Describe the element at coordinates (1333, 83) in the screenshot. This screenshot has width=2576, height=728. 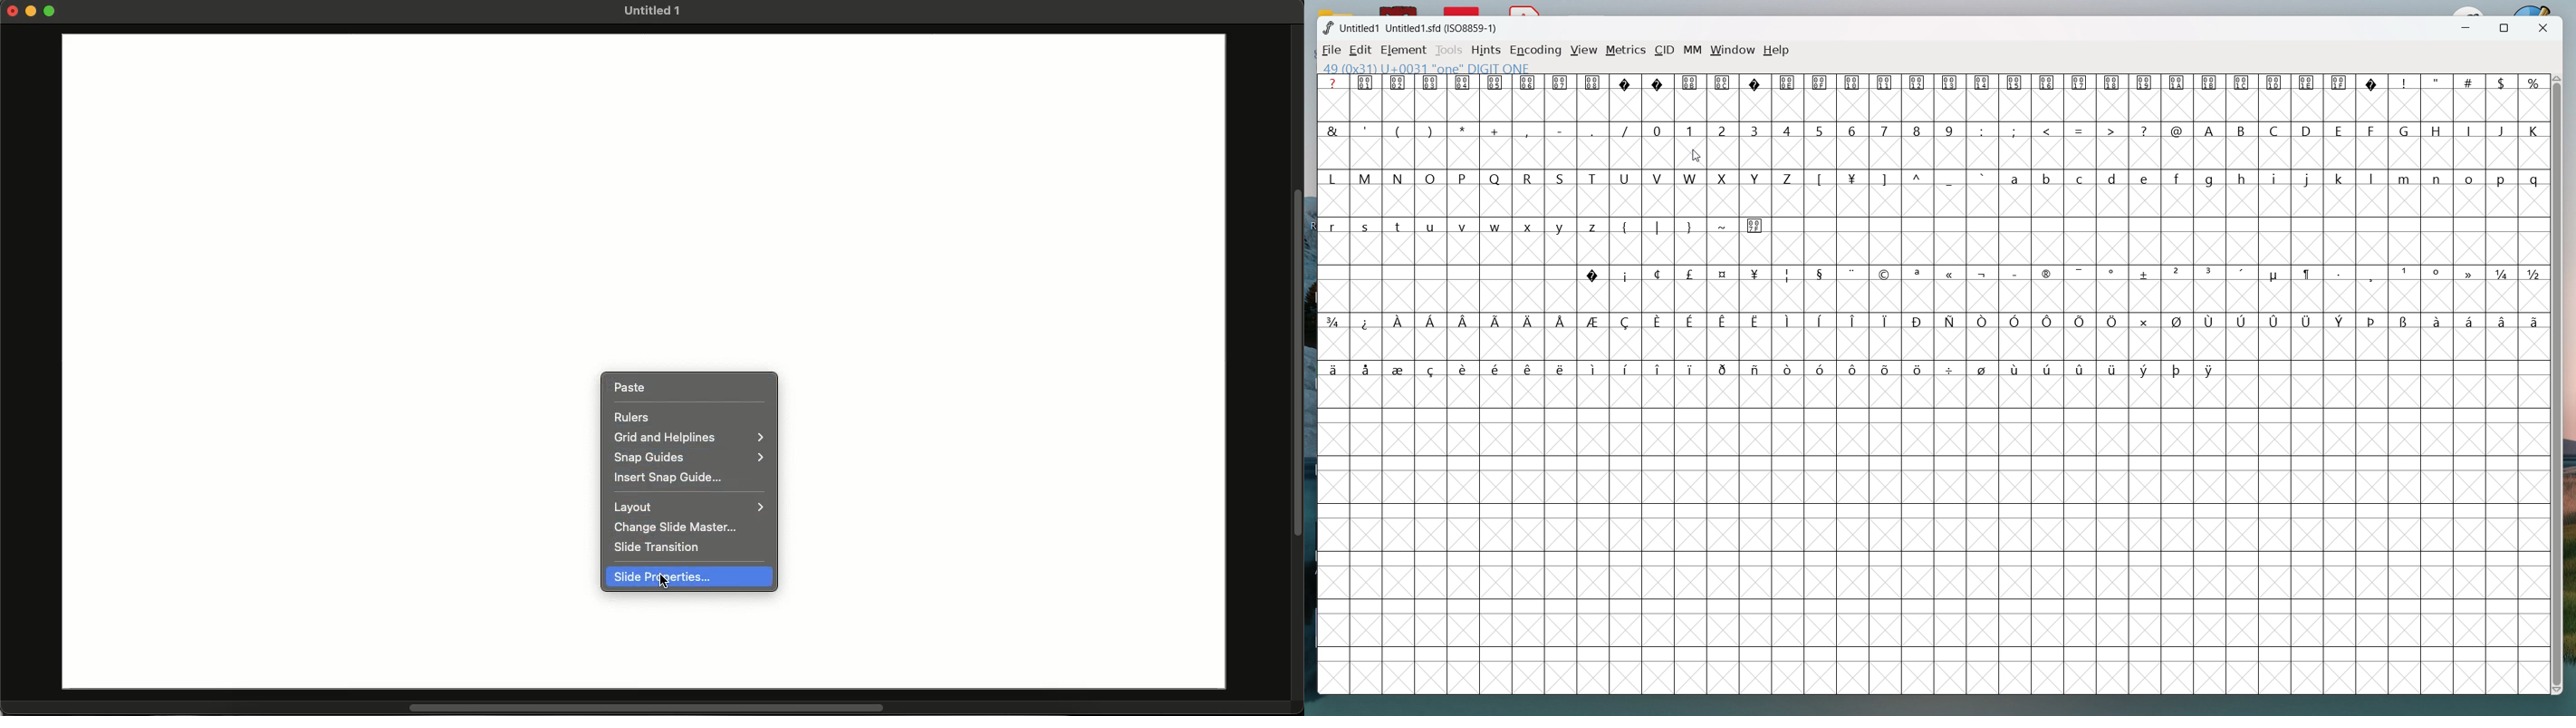
I see `?` at that location.